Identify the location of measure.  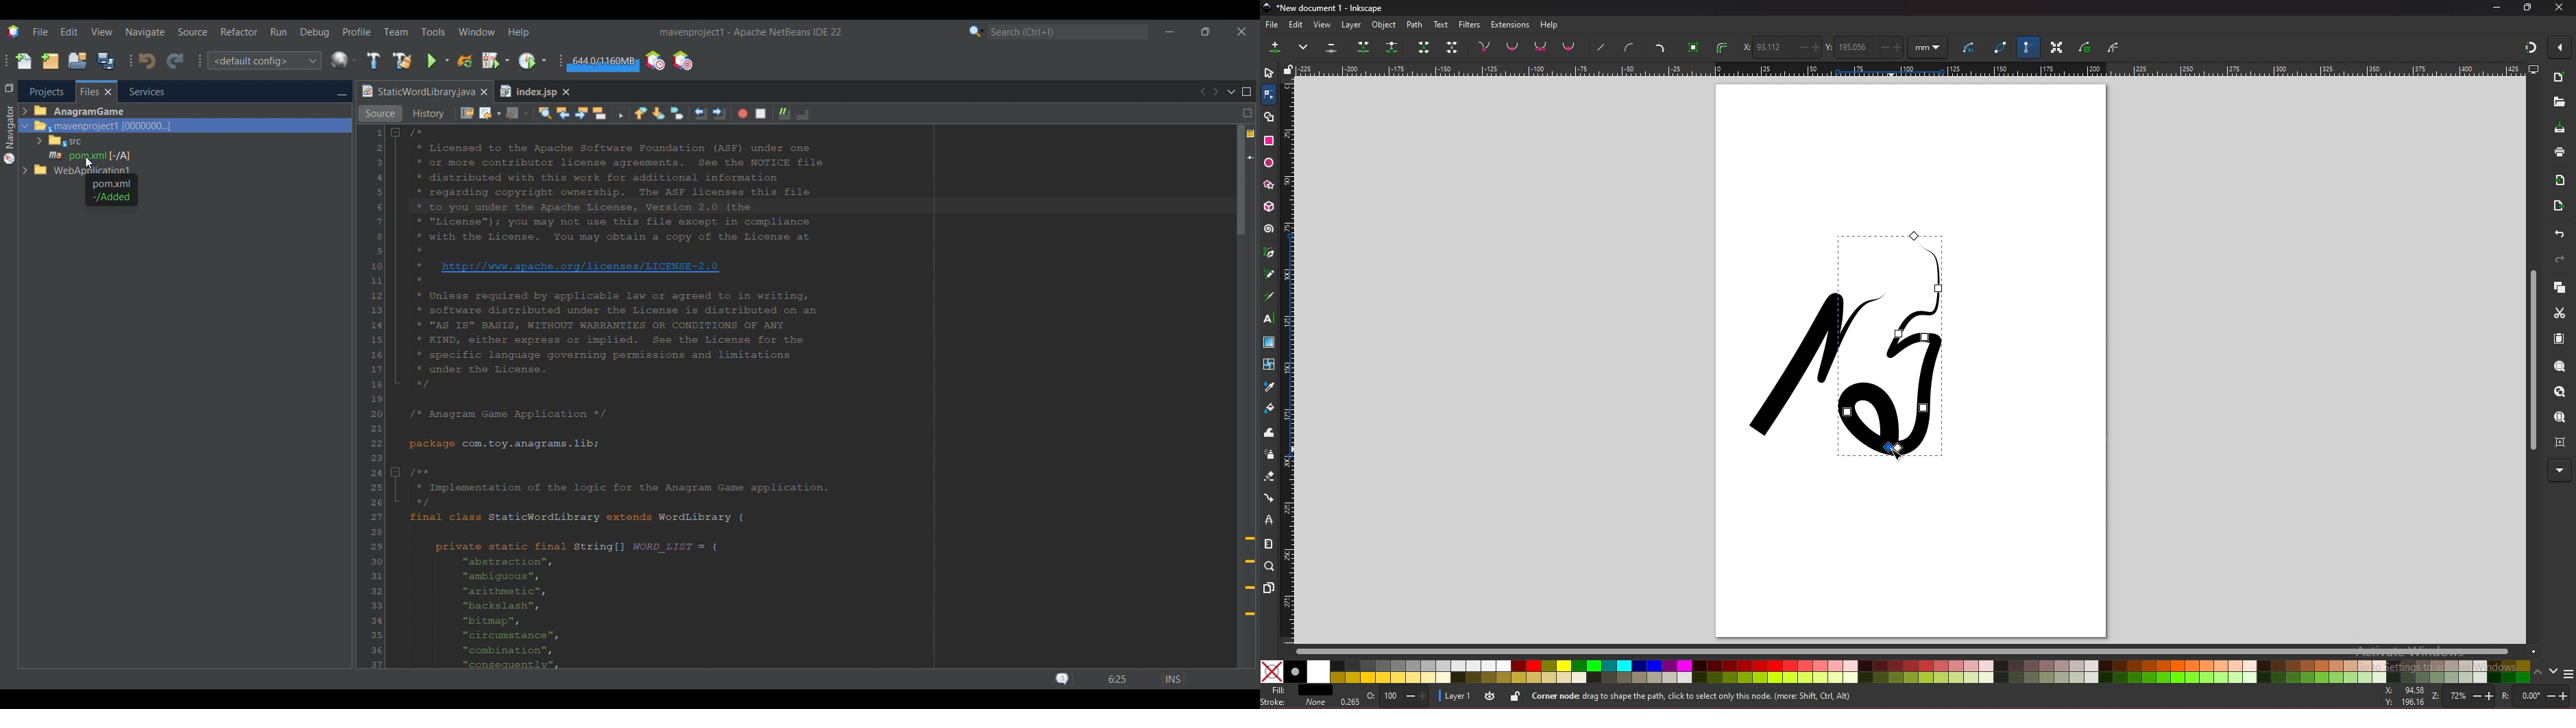
(1269, 542).